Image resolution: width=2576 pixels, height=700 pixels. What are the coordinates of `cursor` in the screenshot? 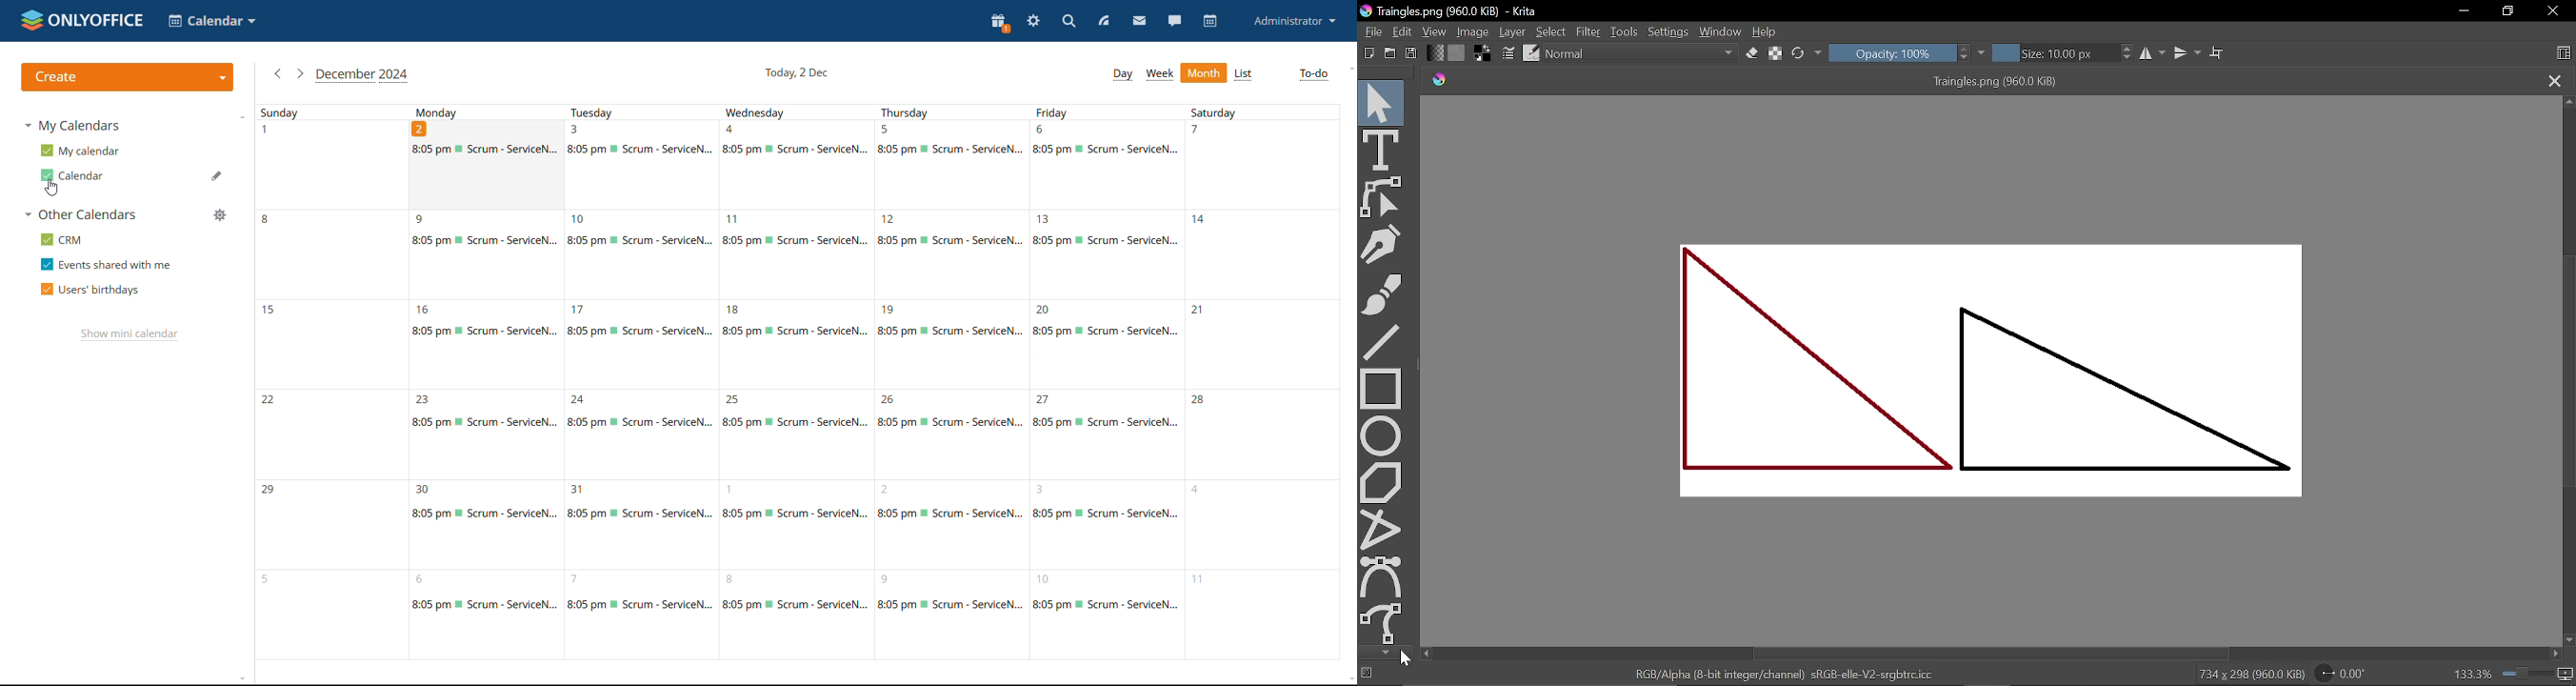 It's located at (1407, 661).